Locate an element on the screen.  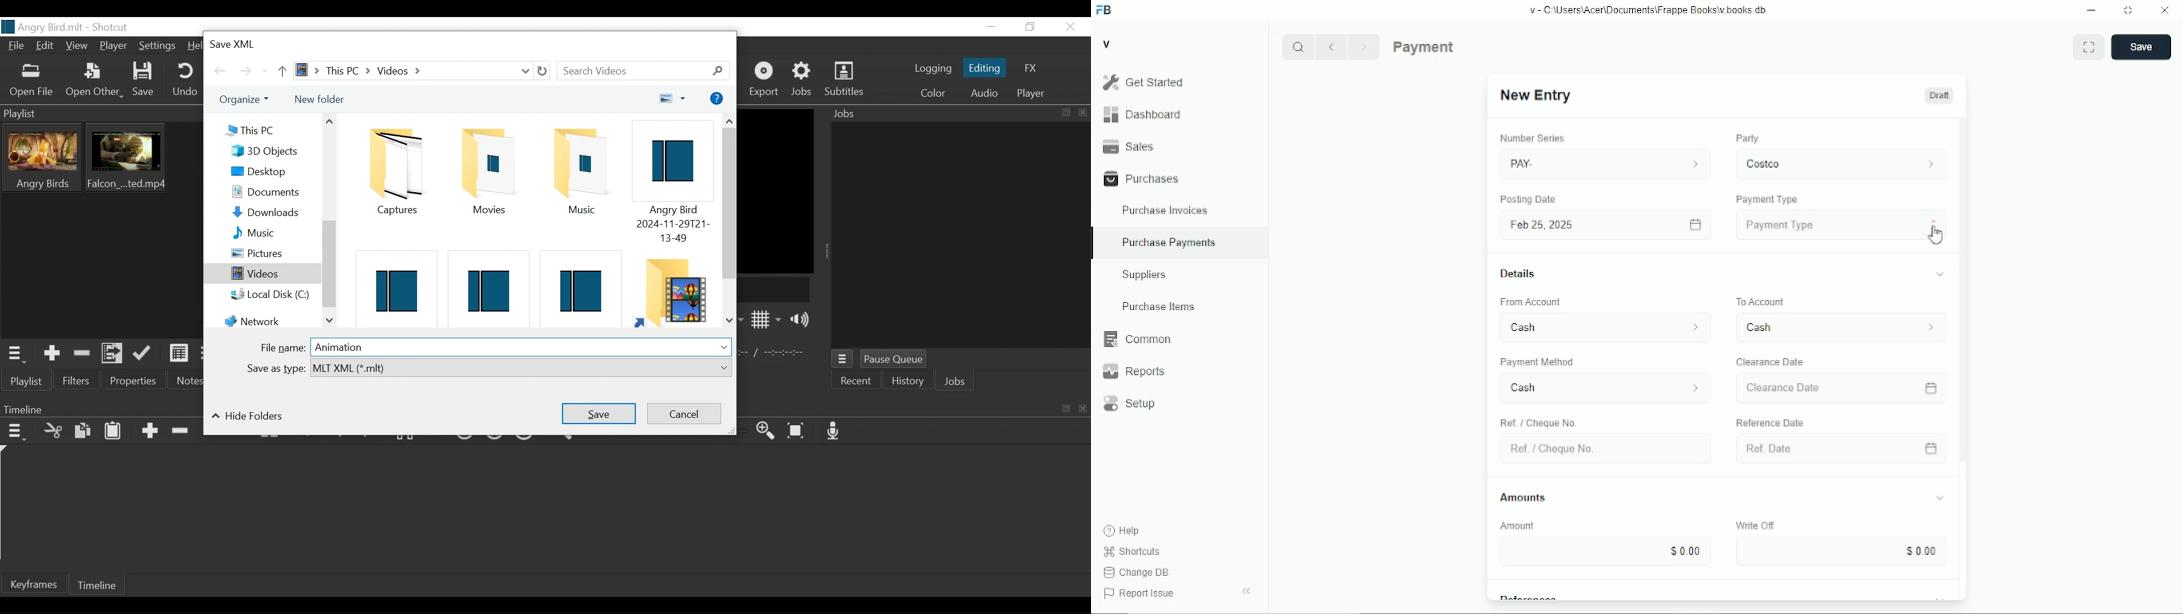
Write OF is located at coordinates (1750, 524).